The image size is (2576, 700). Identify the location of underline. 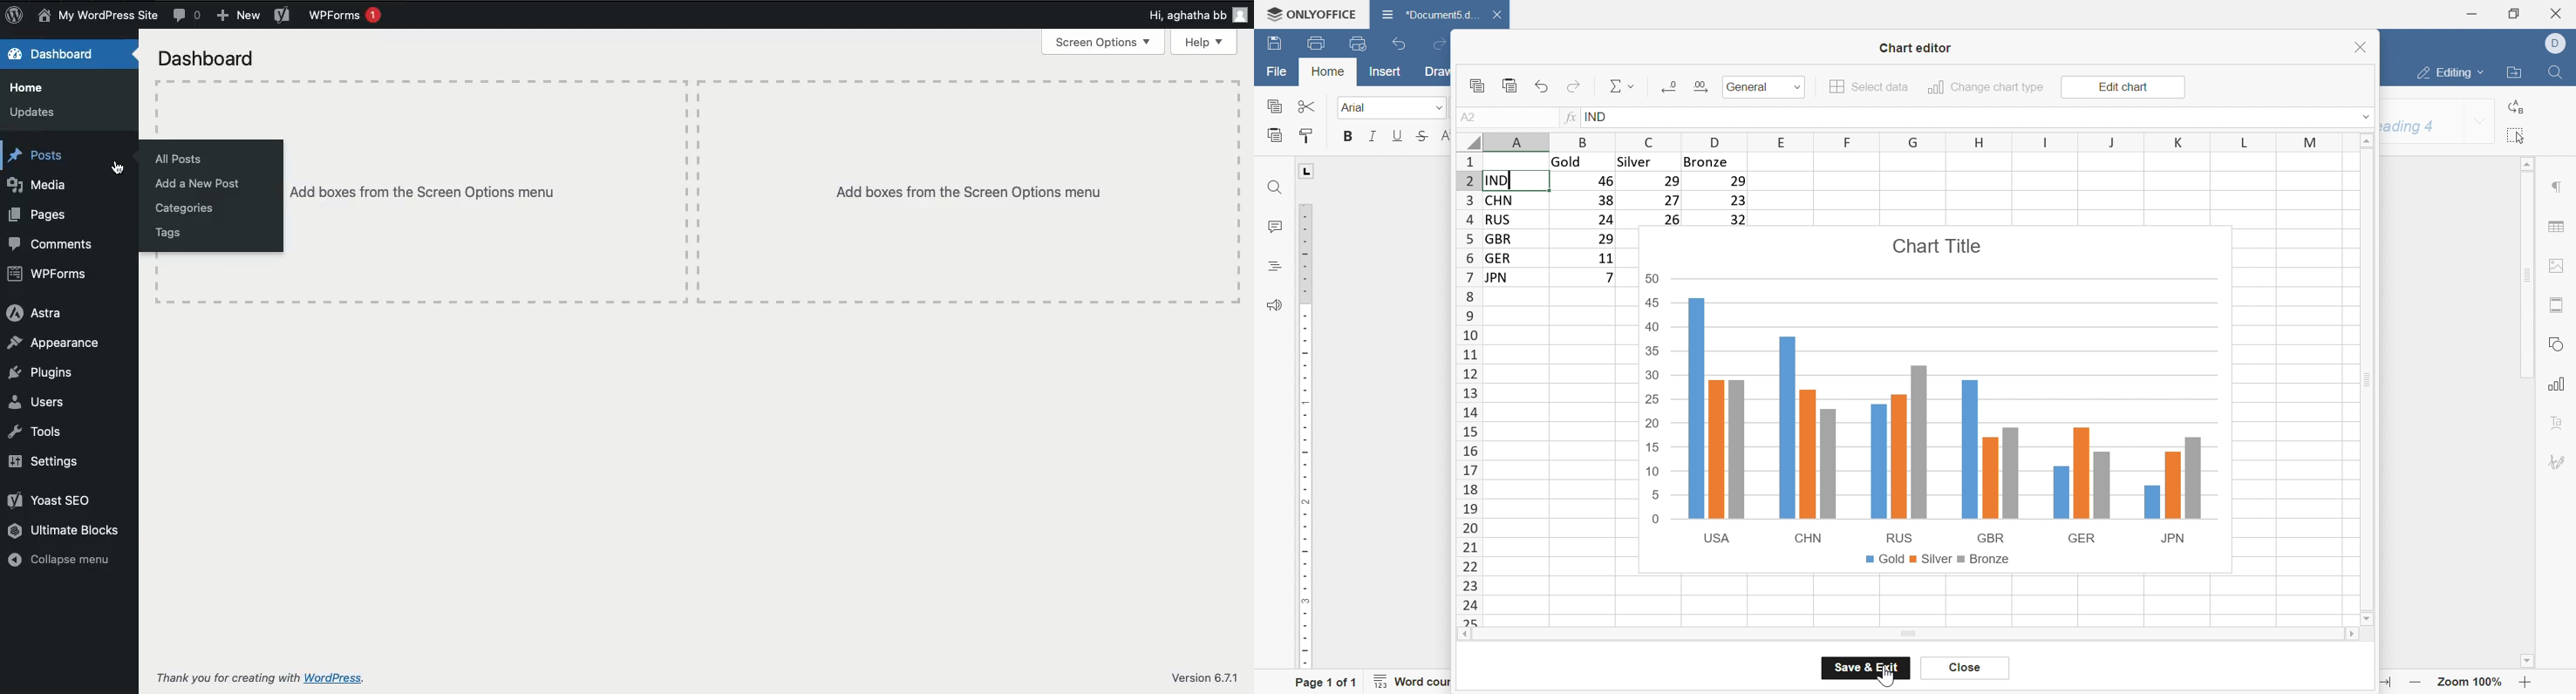
(1397, 136).